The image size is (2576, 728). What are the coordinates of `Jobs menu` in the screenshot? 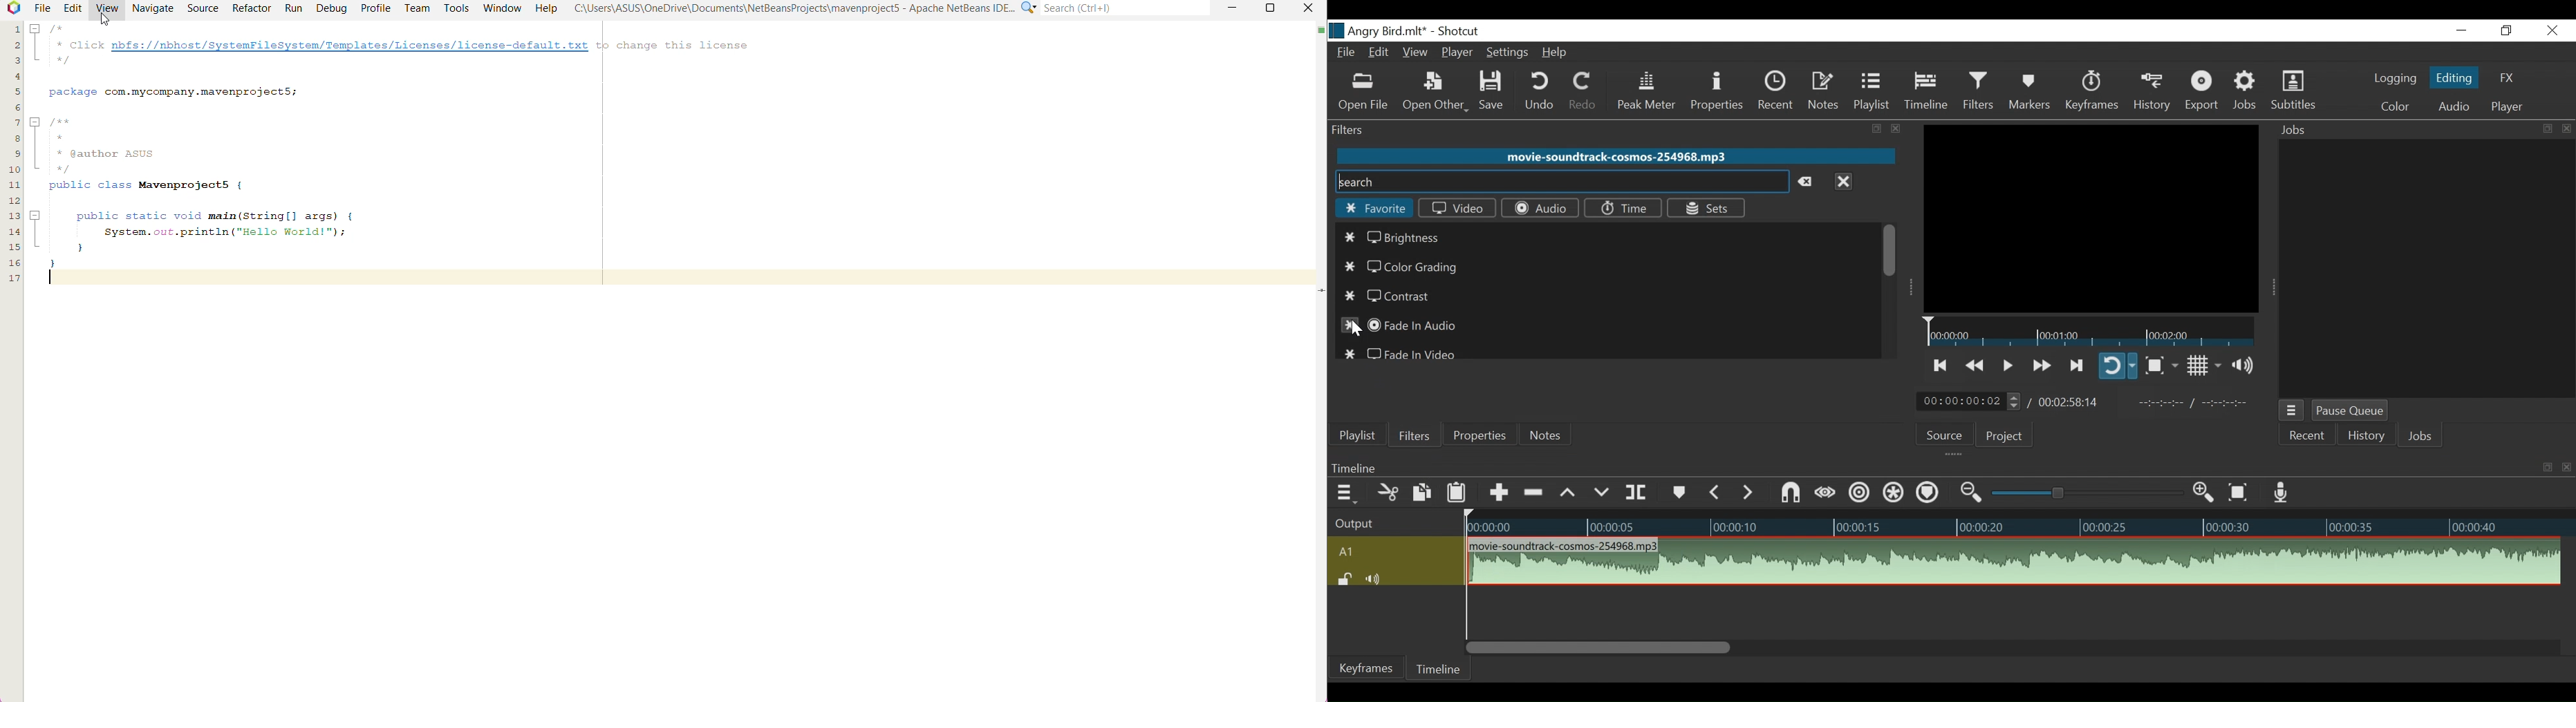 It's located at (2292, 411).